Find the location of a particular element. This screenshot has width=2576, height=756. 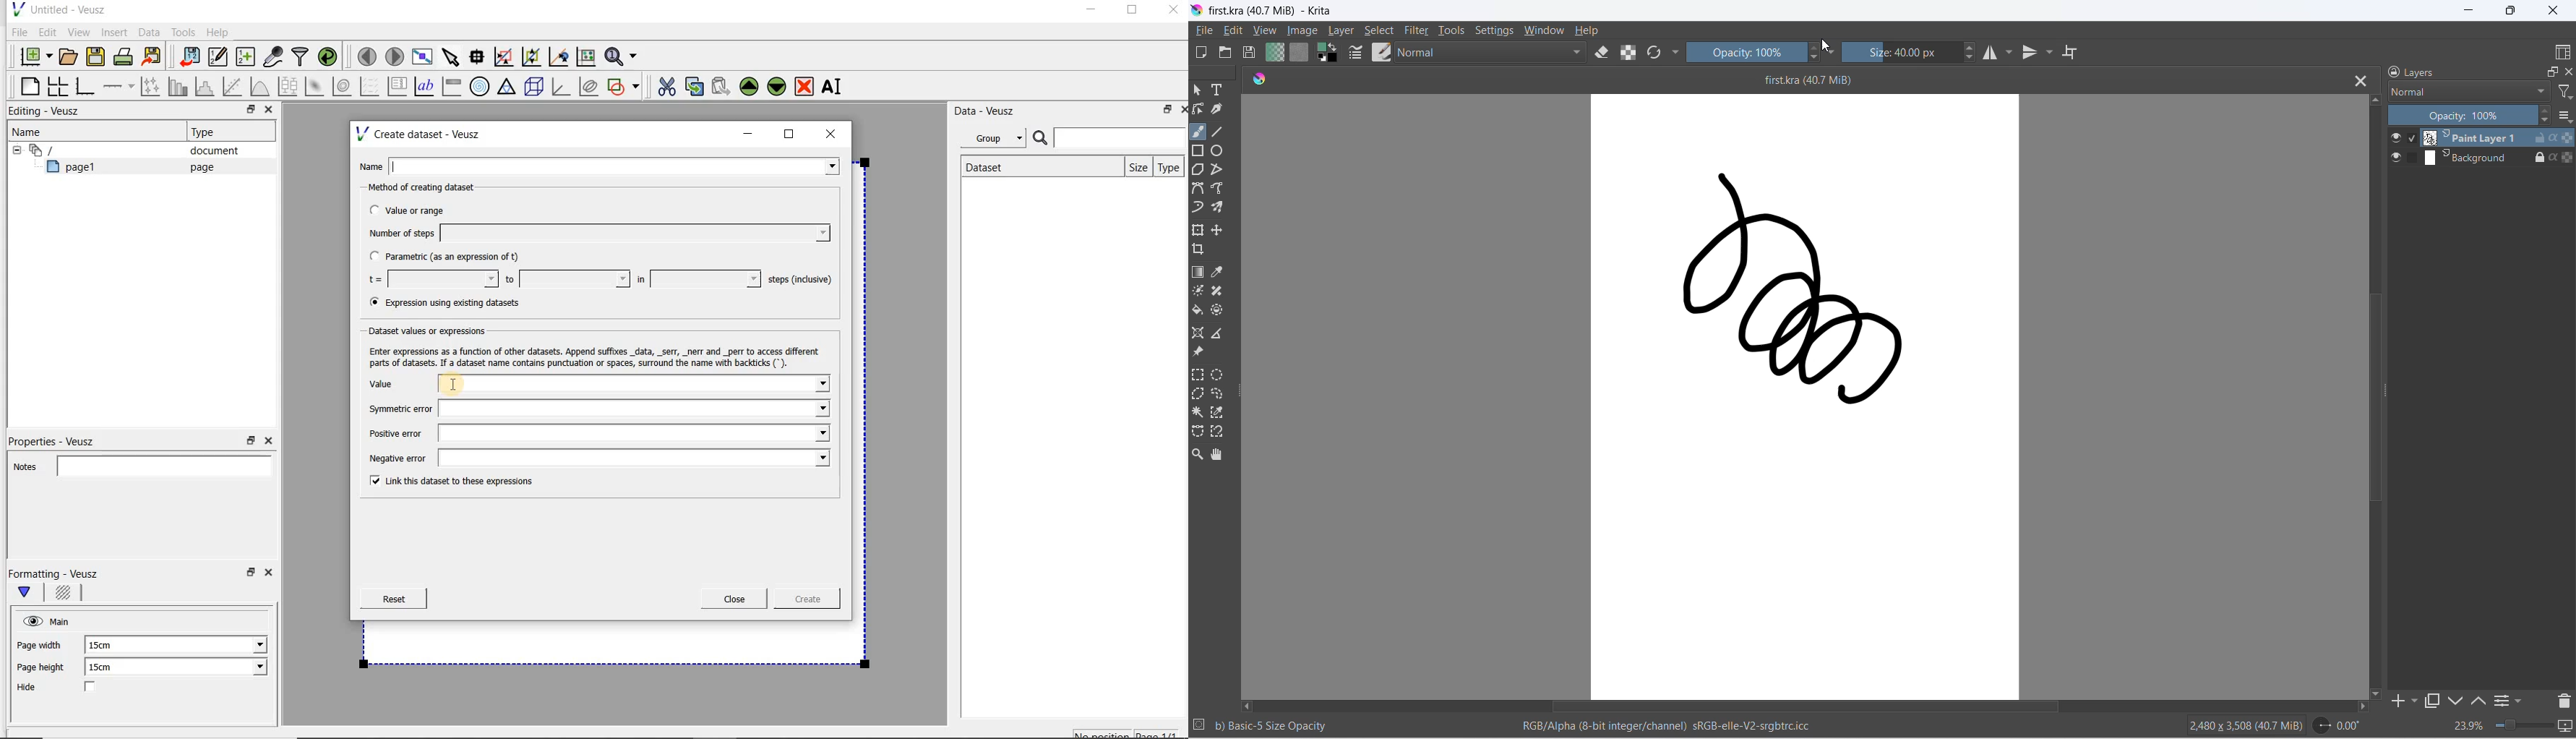

view plot full screen is located at coordinates (421, 55).